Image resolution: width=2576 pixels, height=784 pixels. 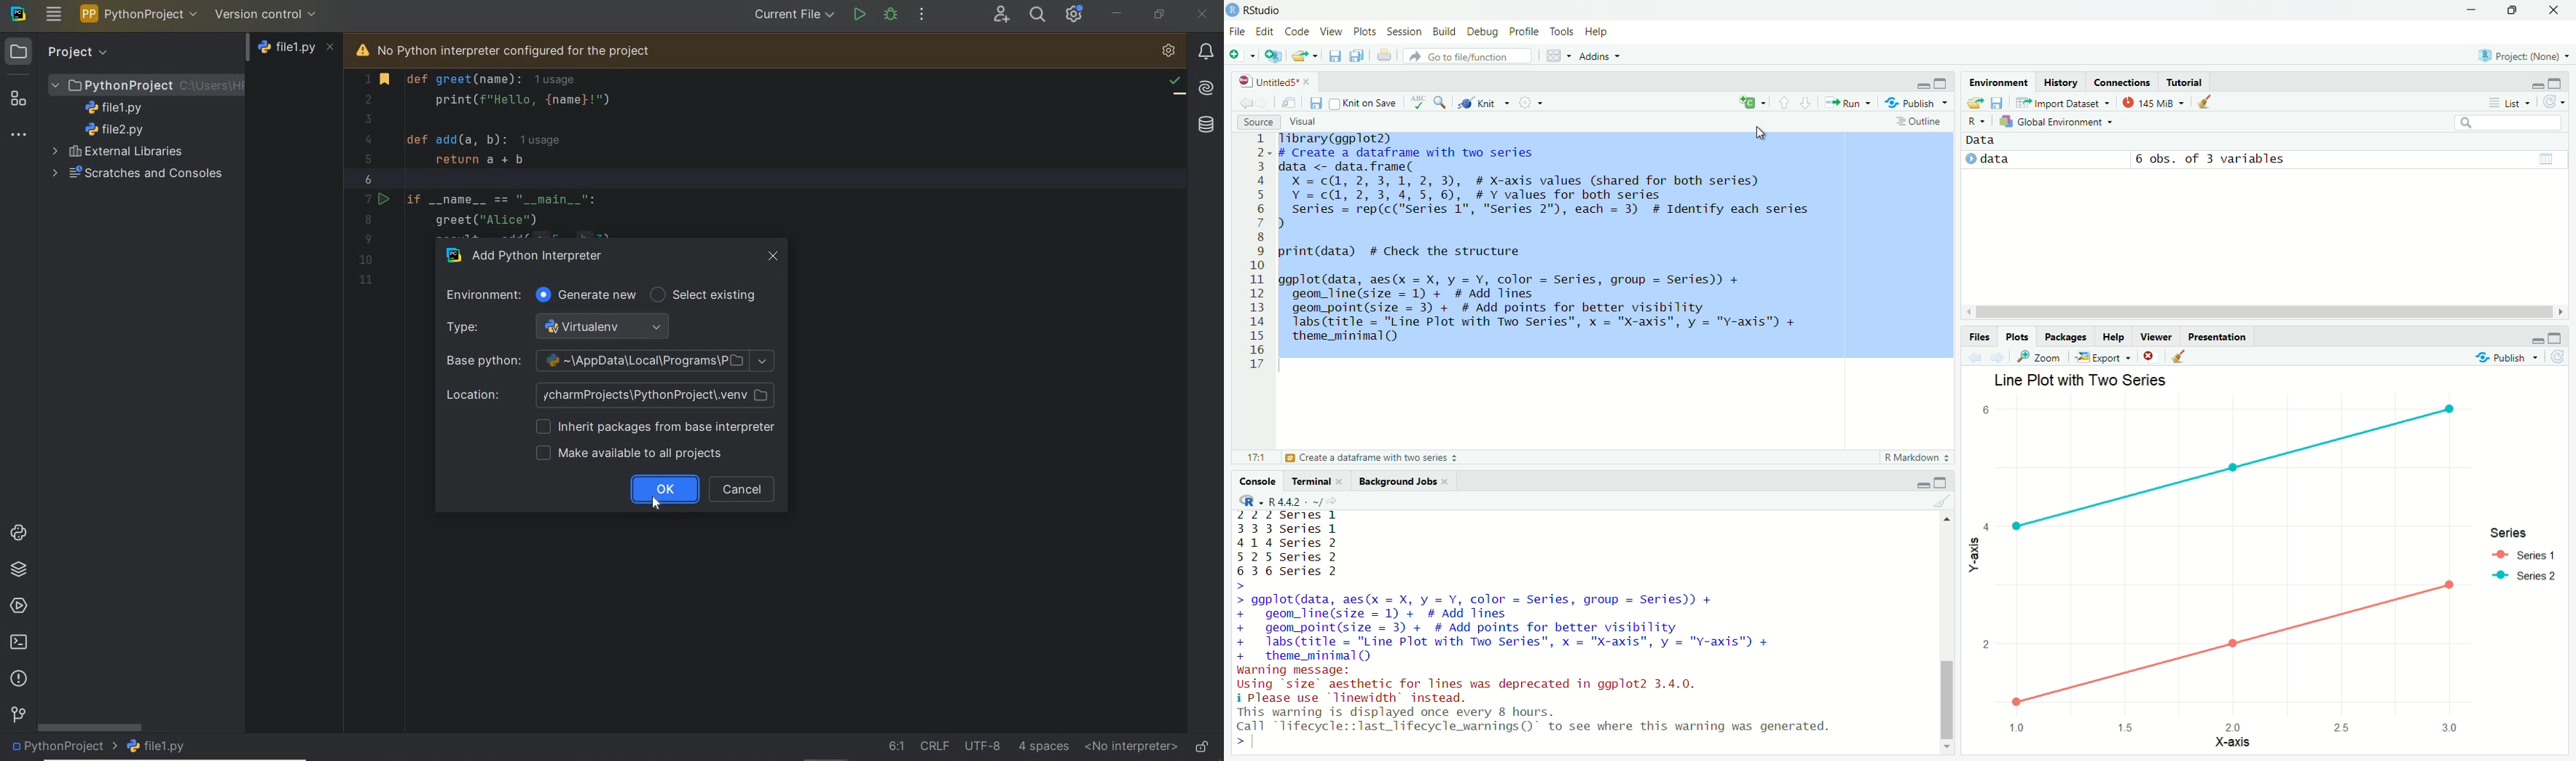 I want to click on Knit on save, so click(x=1365, y=104).